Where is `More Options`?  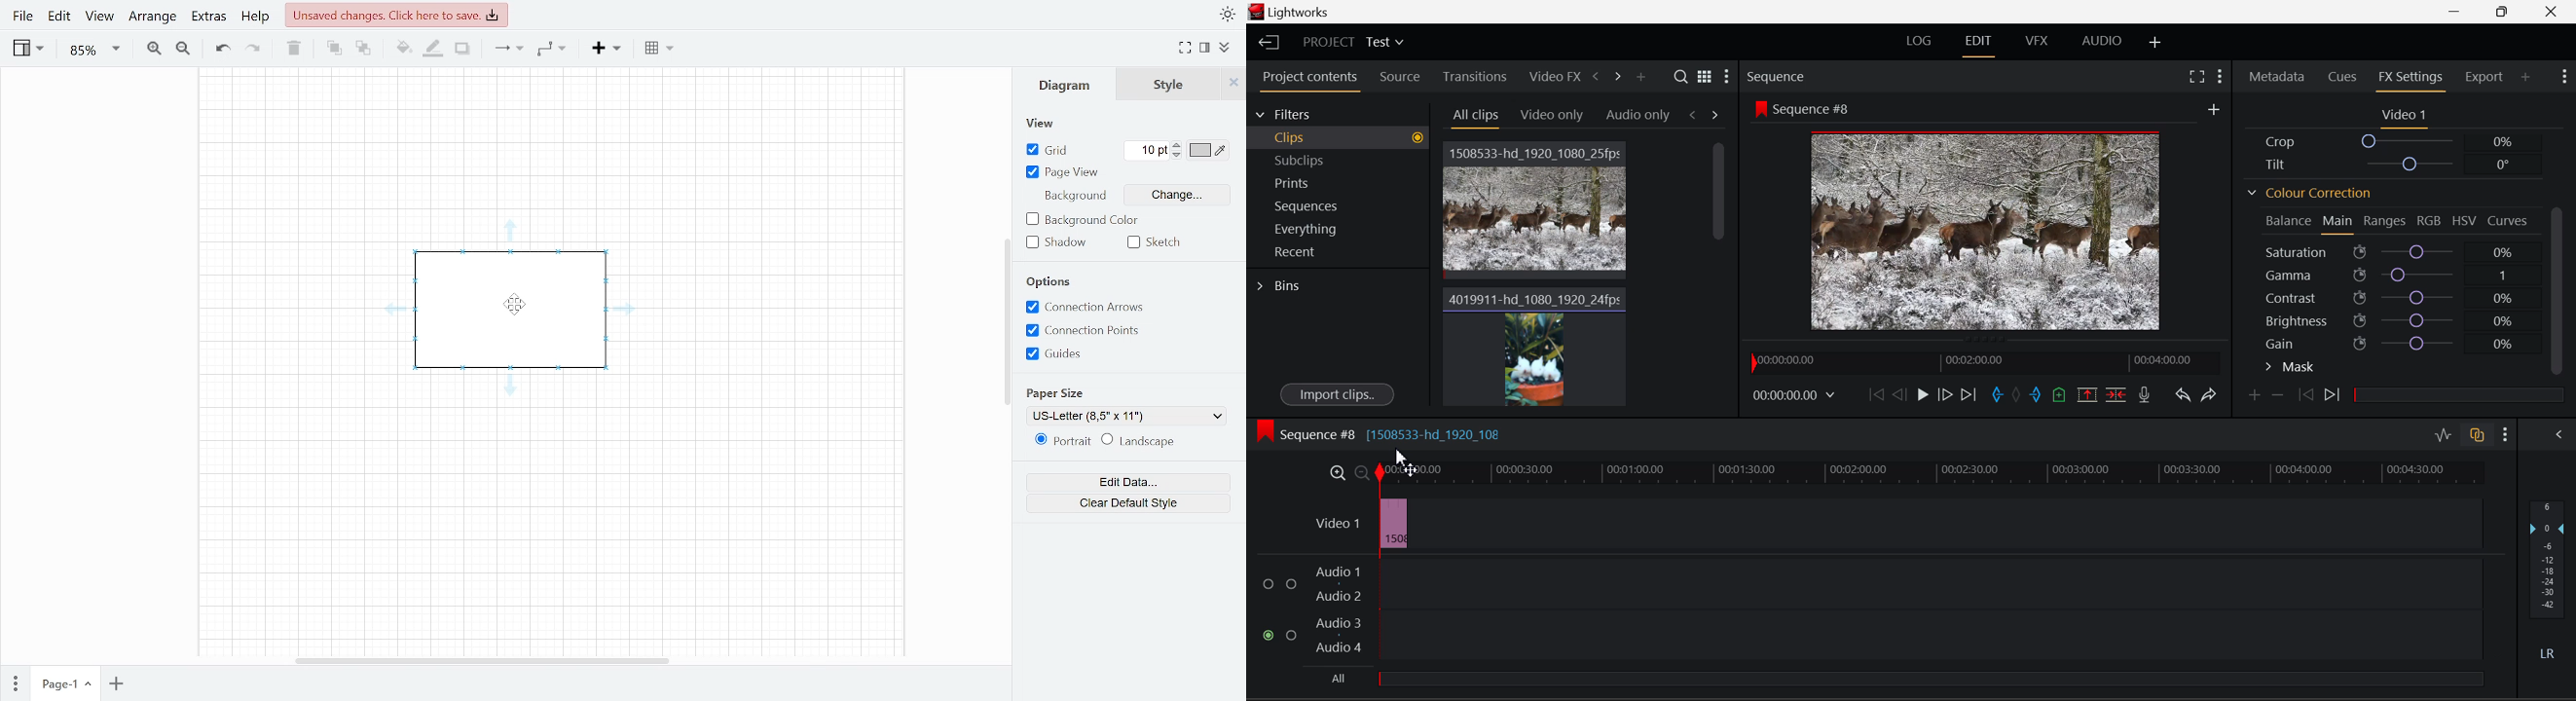
More Options is located at coordinates (2214, 111).